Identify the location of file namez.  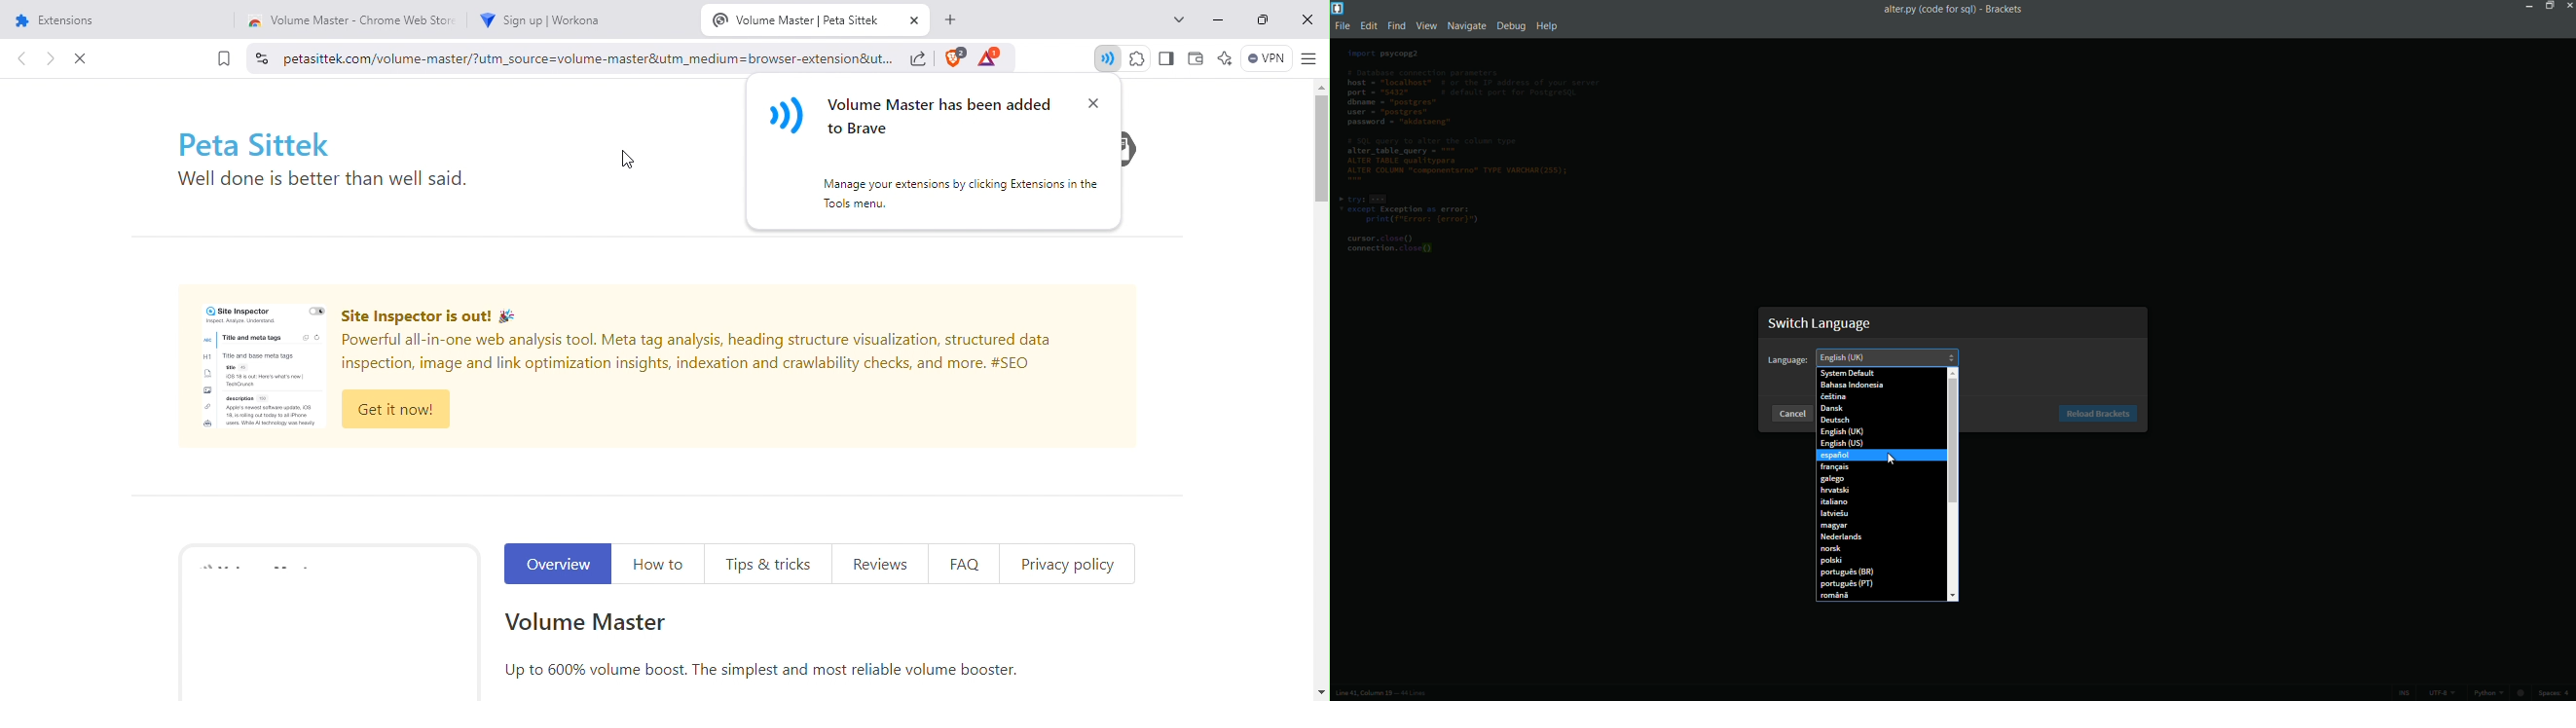
(1930, 9).